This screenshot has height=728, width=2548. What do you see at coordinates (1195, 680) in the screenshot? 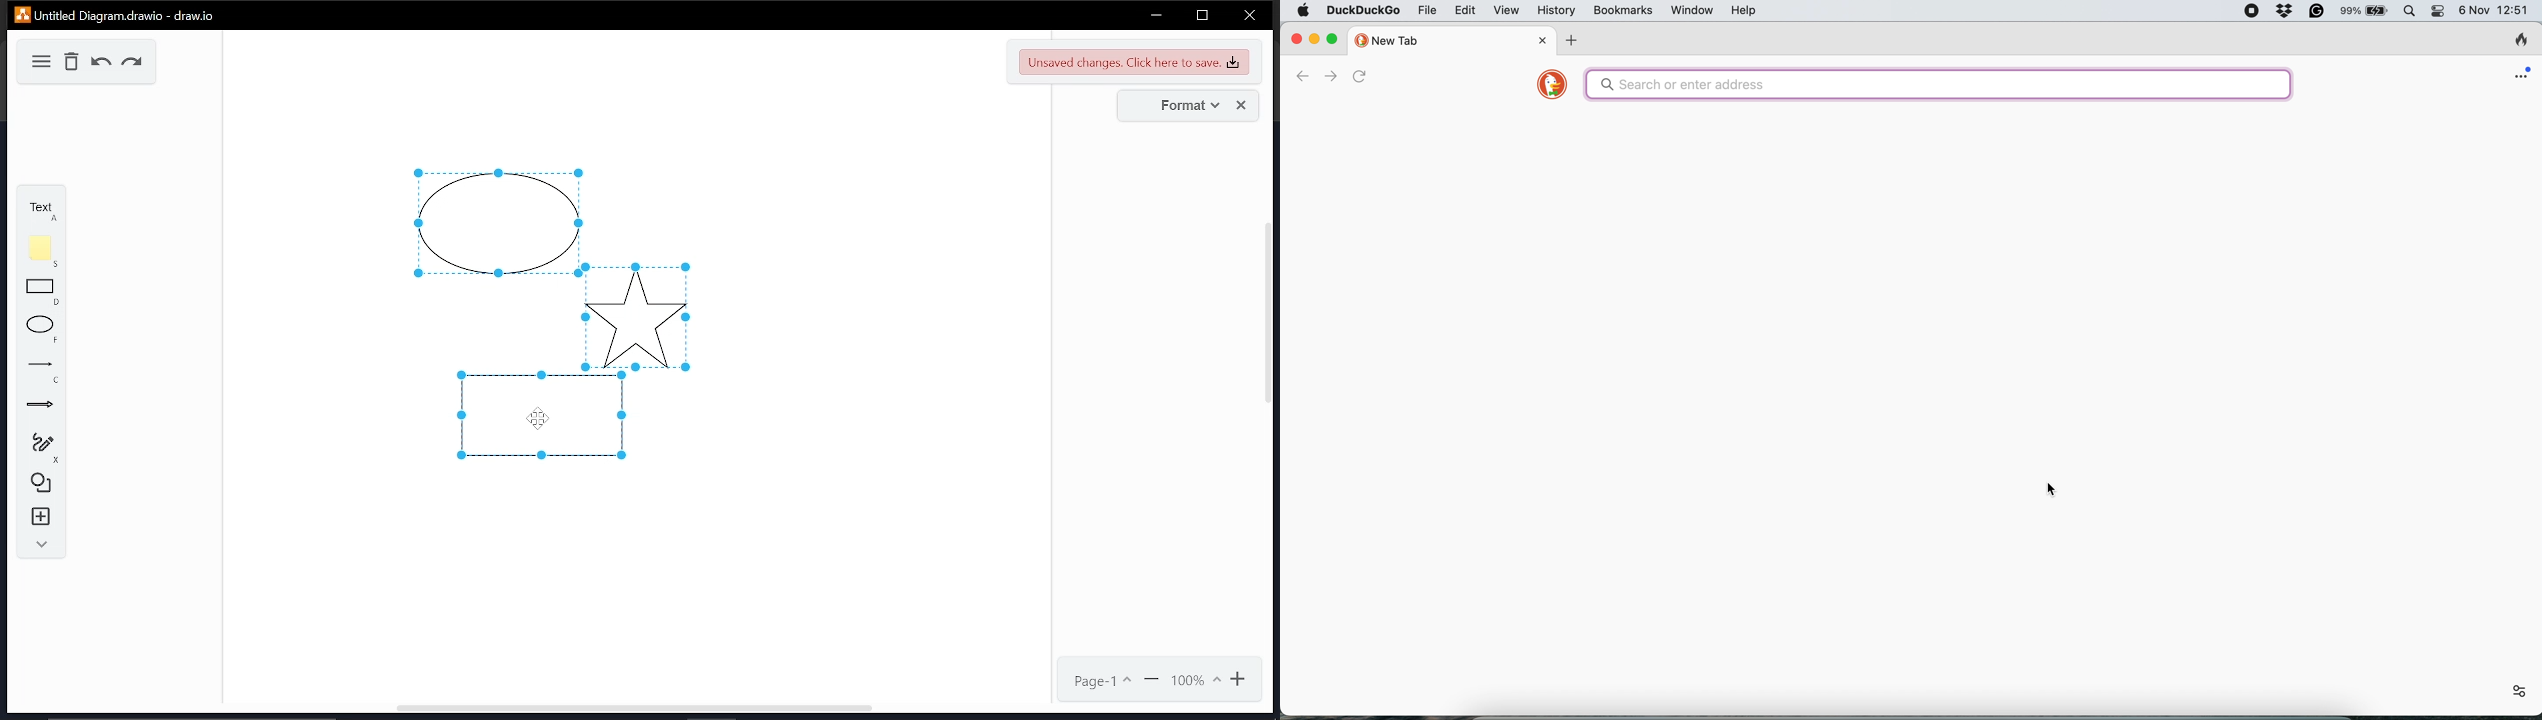
I see `100%` at bounding box center [1195, 680].